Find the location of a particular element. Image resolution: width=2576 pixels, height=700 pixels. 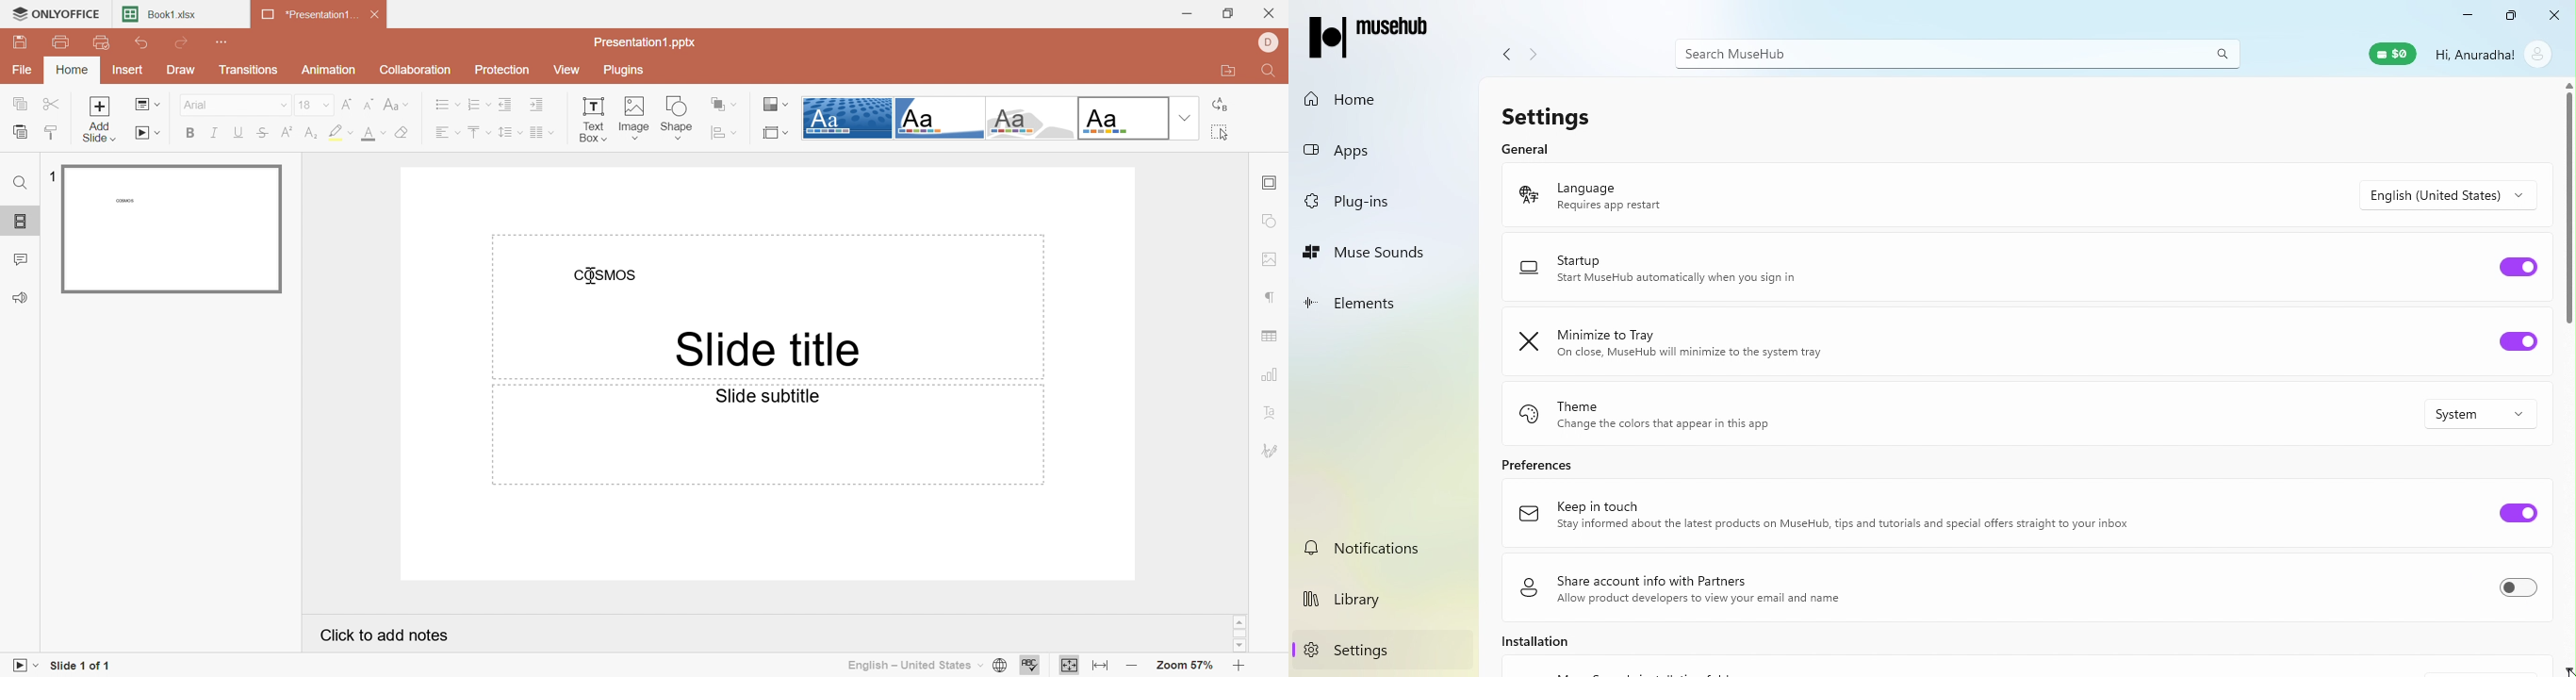

Notifications is located at coordinates (1383, 547).